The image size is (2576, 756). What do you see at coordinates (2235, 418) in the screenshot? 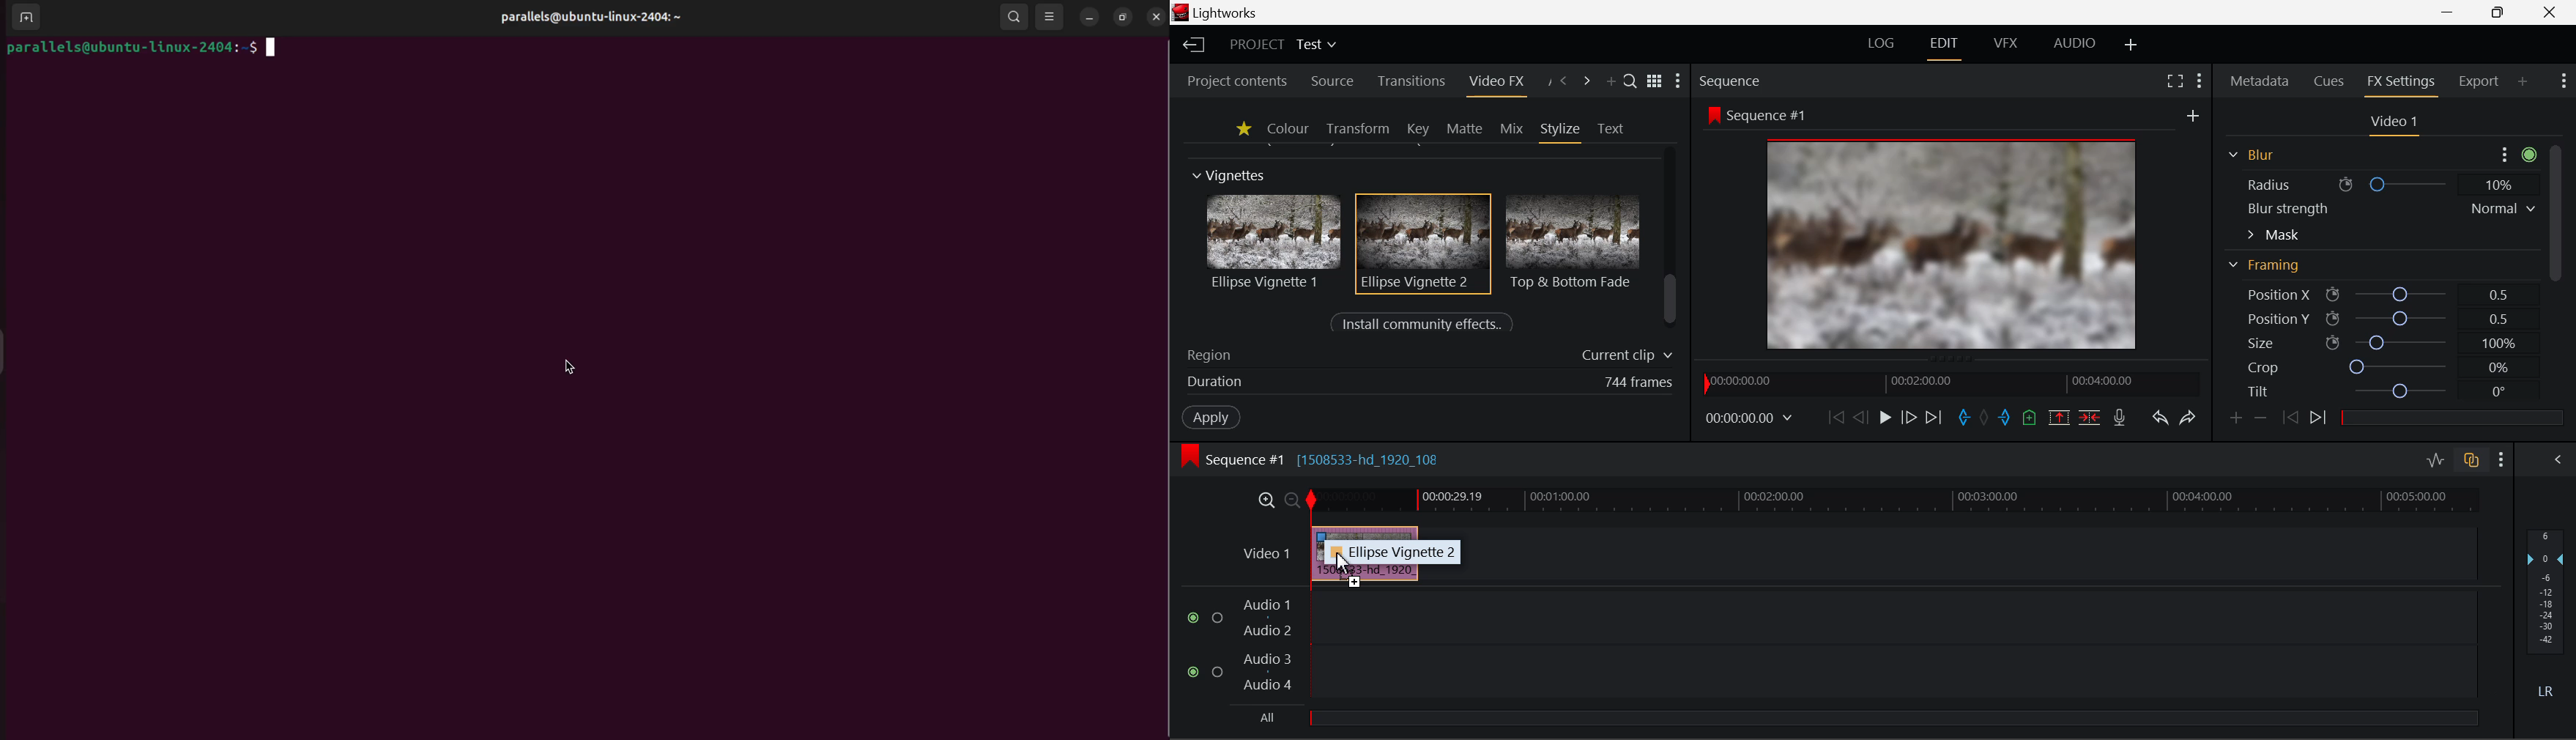
I see `Add keyframe` at bounding box center [2235, 418].